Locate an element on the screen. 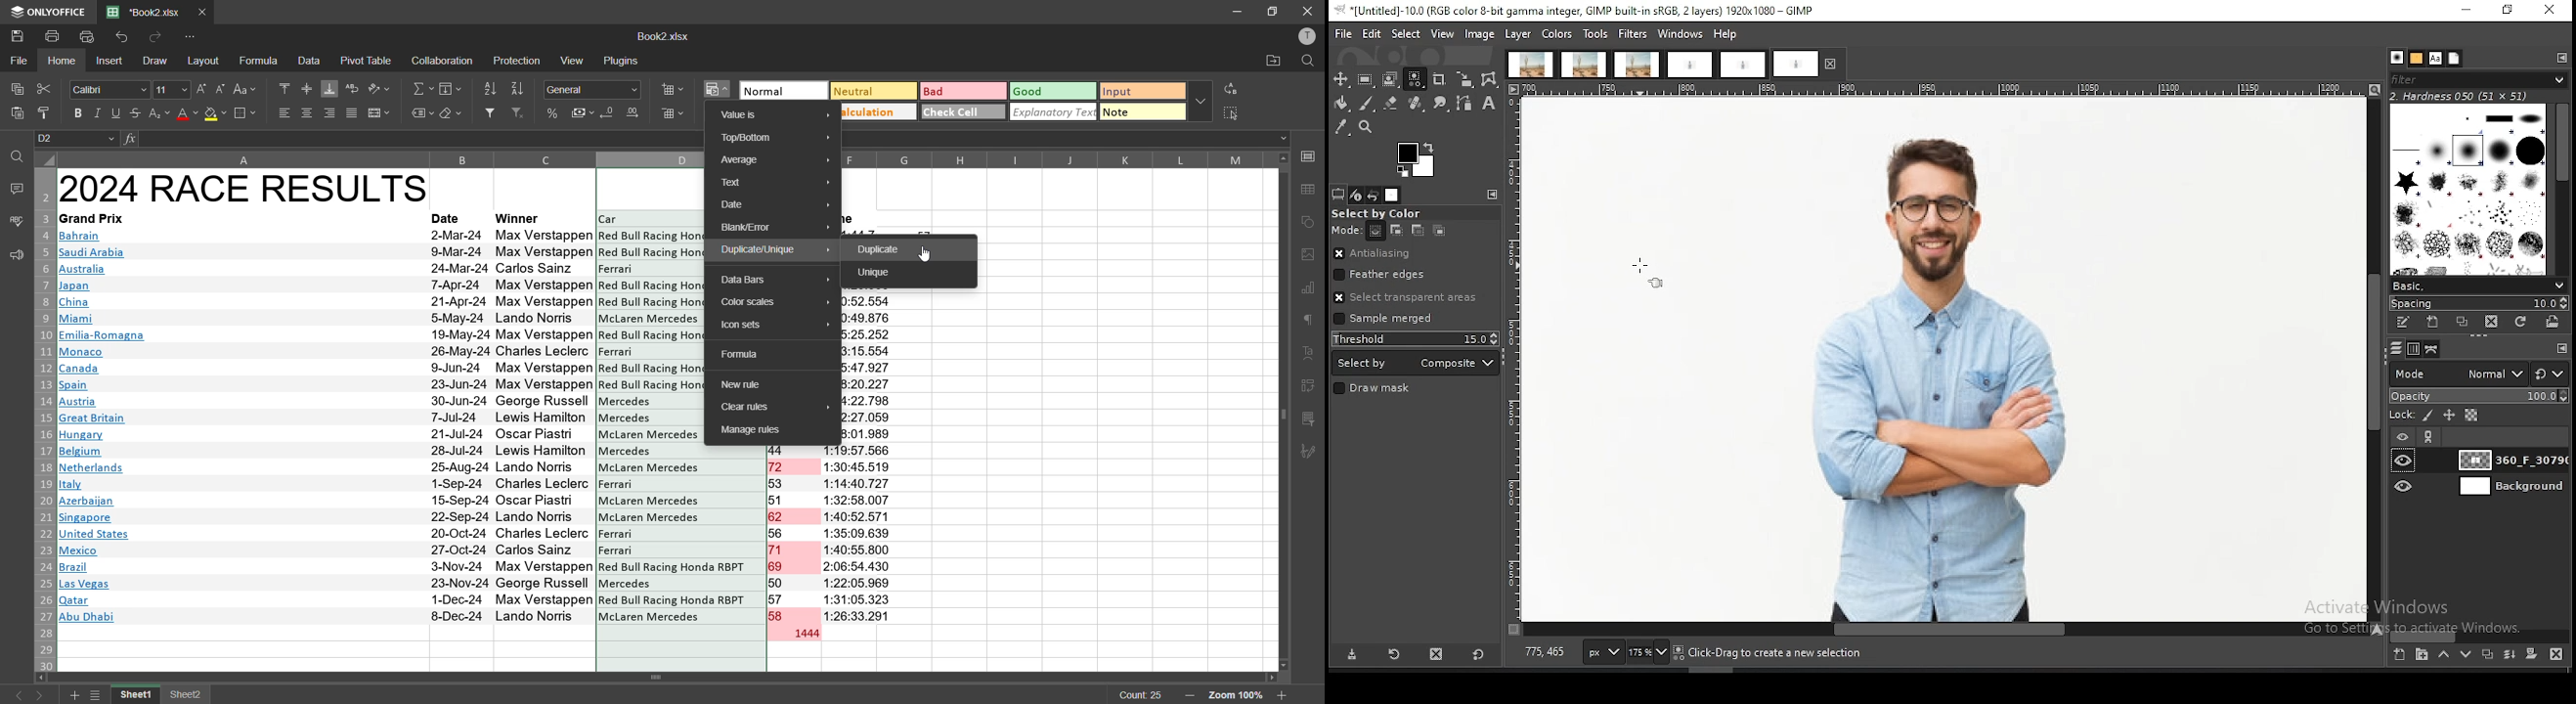 Image resolution: width=2576 pixels, height=728 pixels. data bars is located at coordinates (776, 279).